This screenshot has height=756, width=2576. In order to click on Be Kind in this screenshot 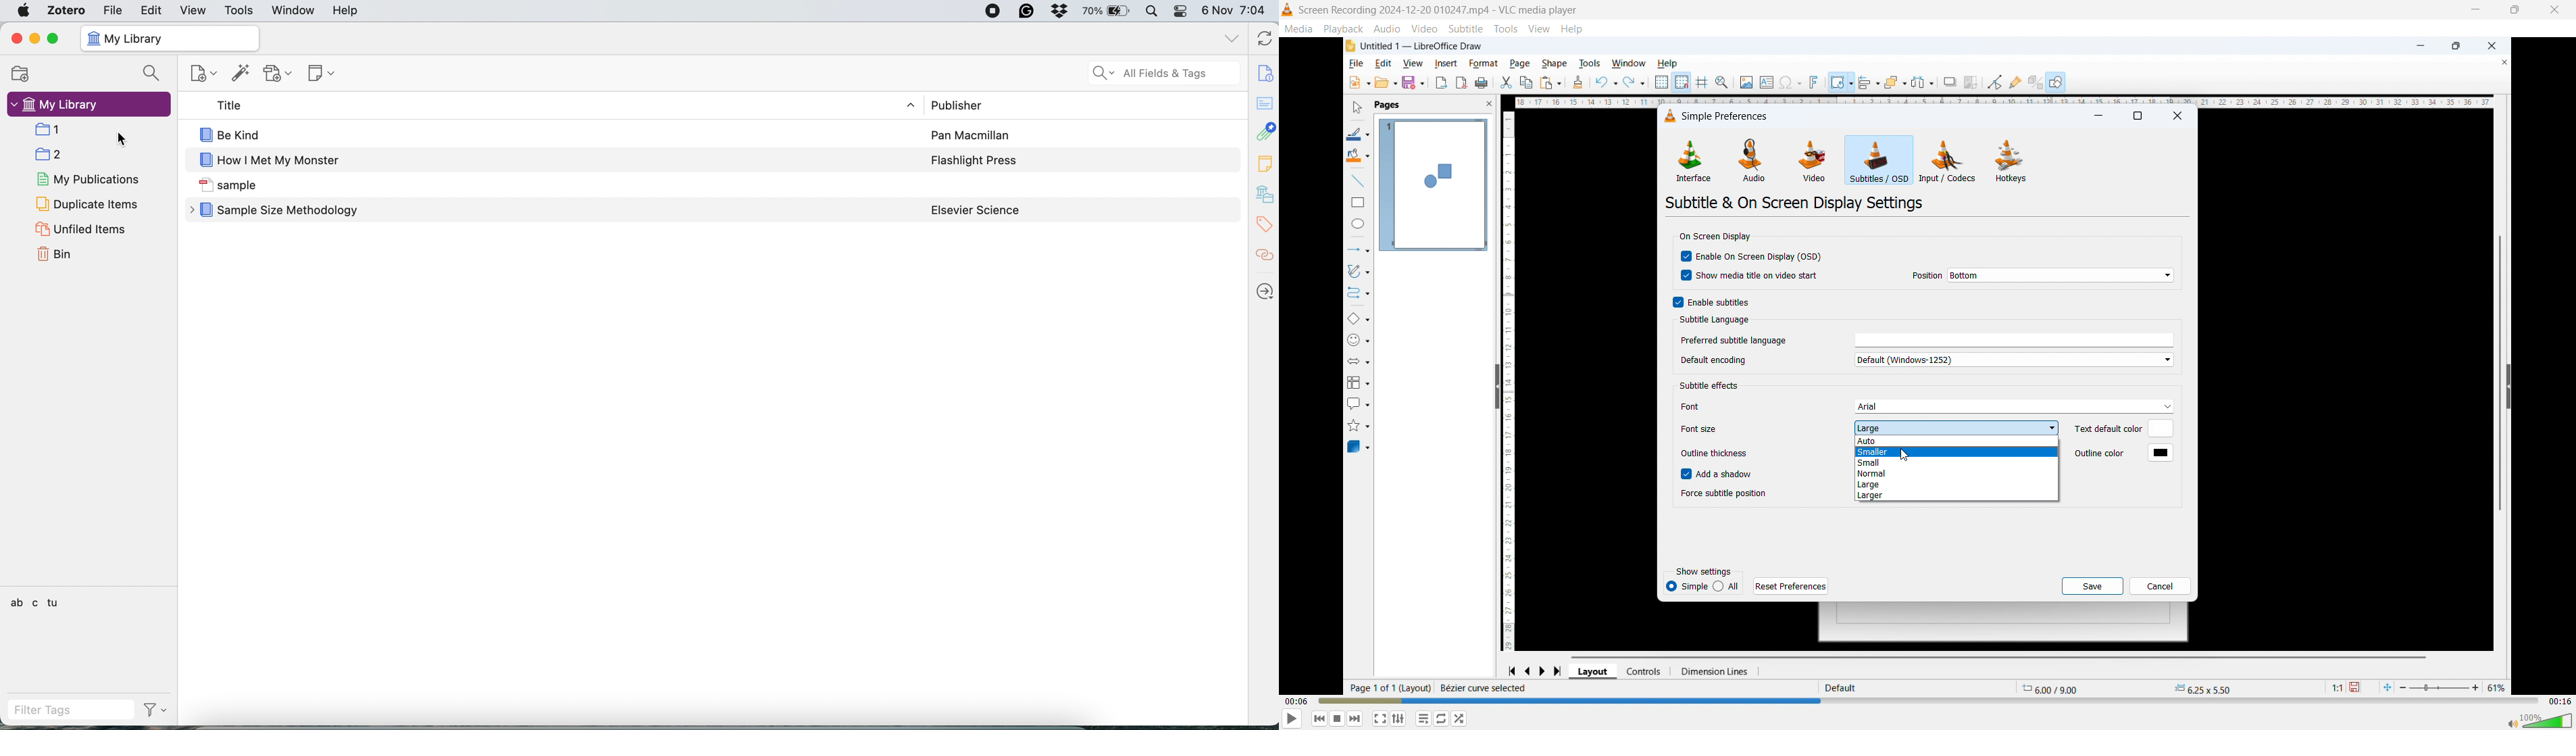, I will do `click(243, 135)`.